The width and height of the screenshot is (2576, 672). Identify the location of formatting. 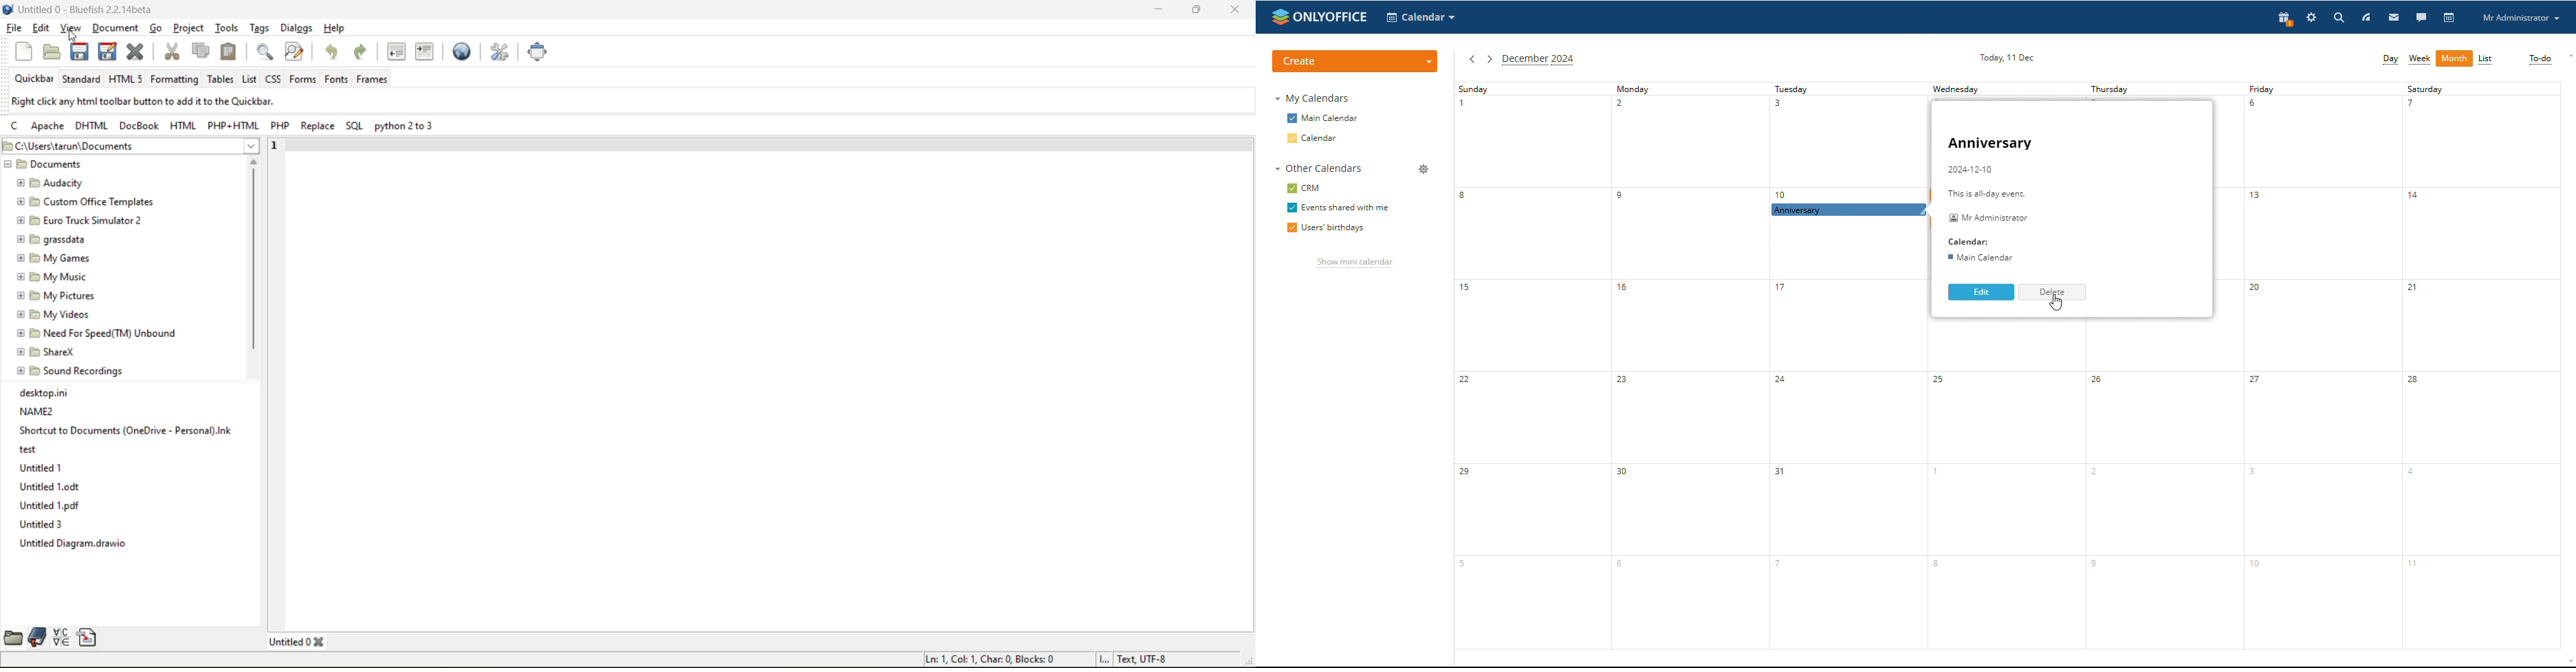
(175, 78).